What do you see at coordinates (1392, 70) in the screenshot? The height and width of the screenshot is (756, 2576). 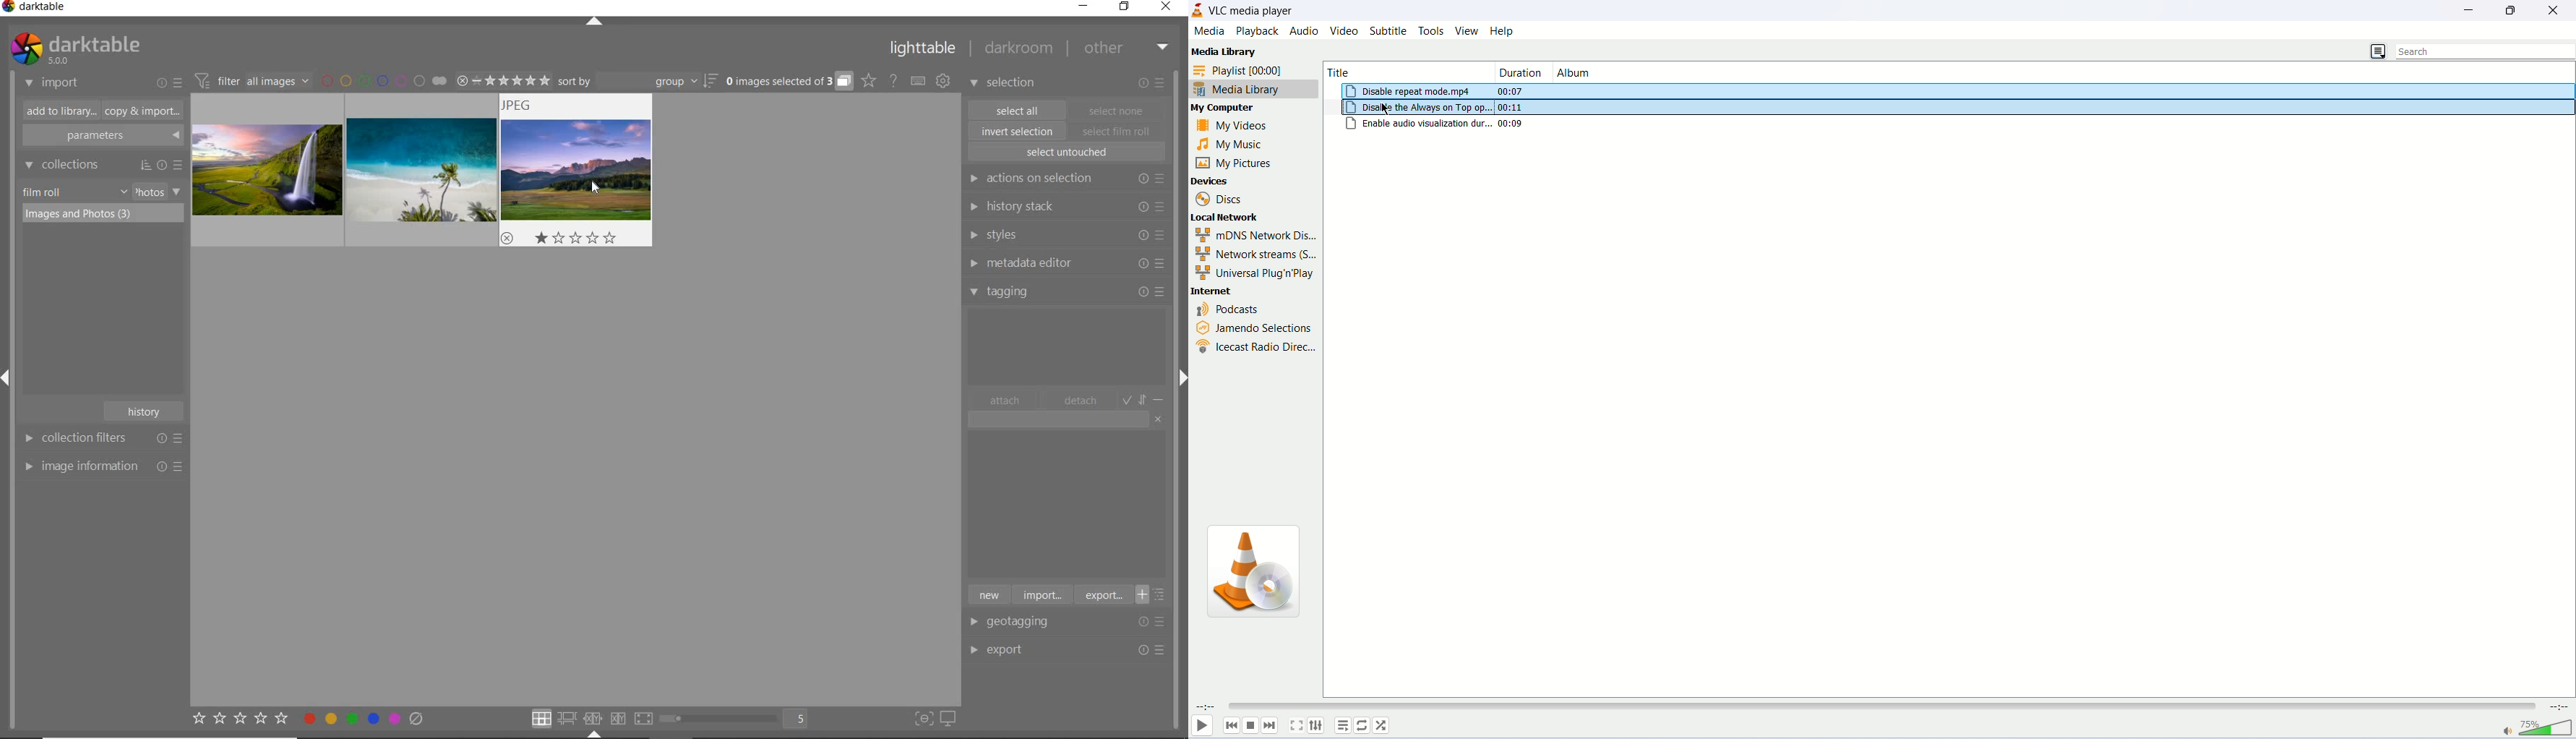 I see `title` at bounding box center [1392, 70].